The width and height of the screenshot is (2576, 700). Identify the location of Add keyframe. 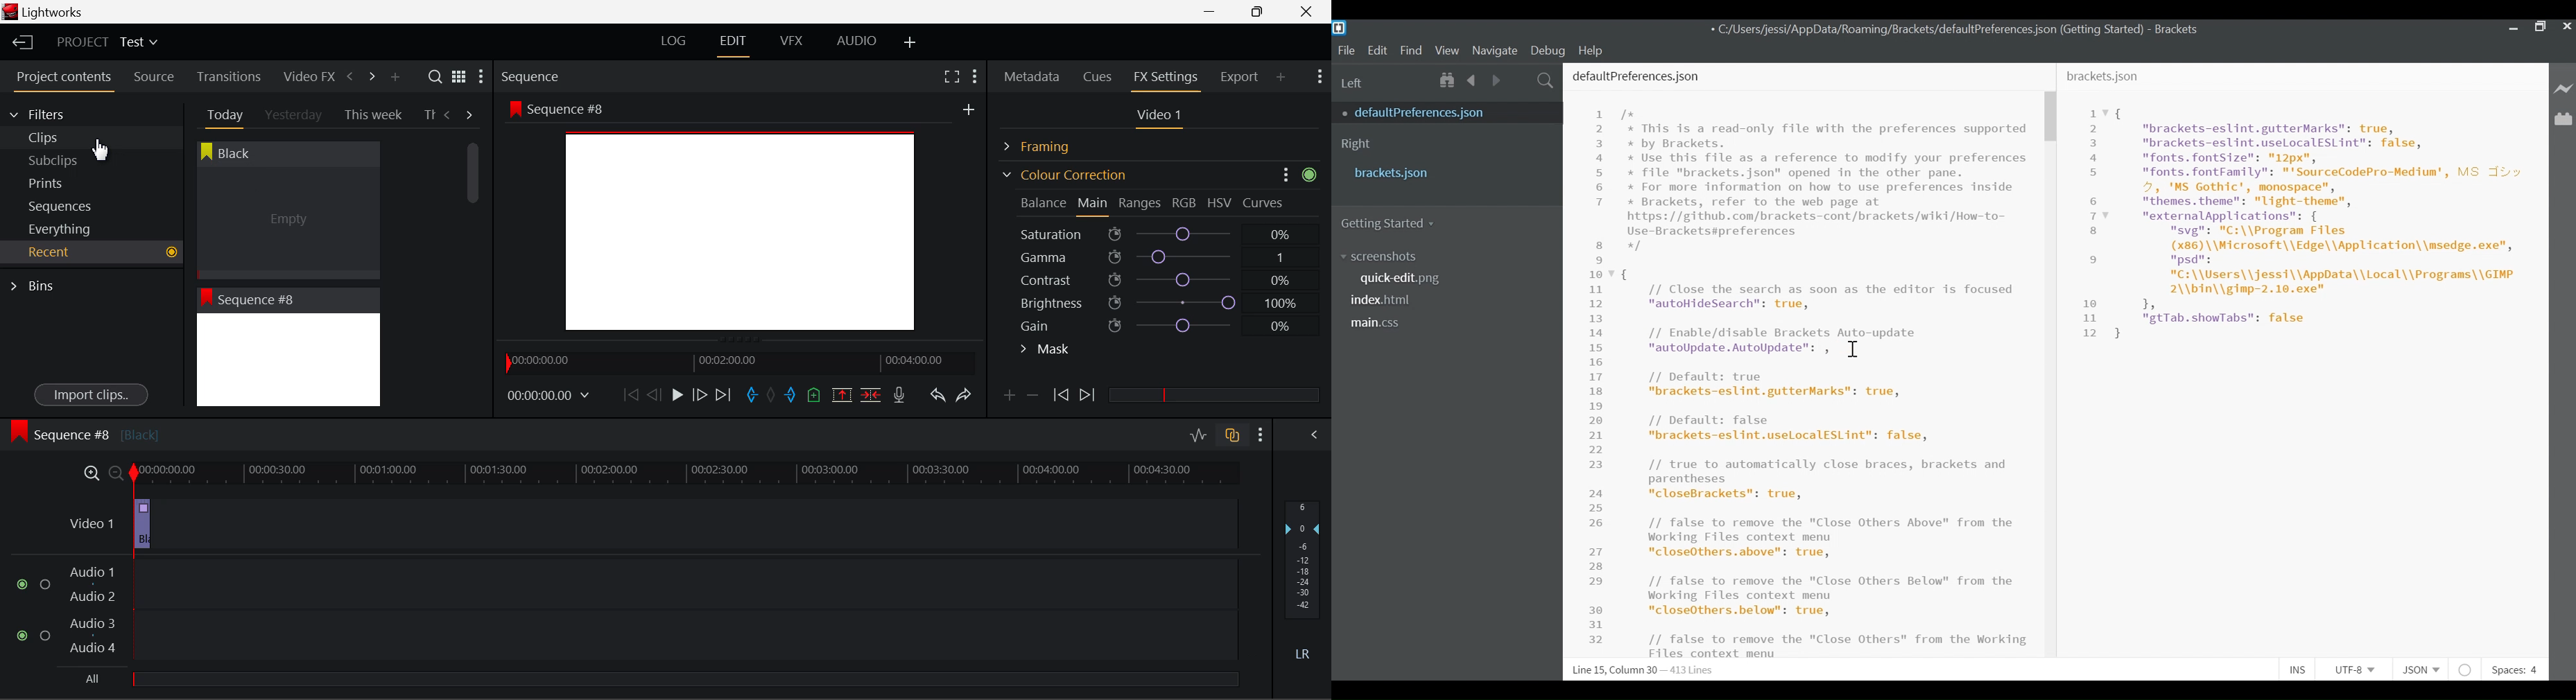
(1007, 398).